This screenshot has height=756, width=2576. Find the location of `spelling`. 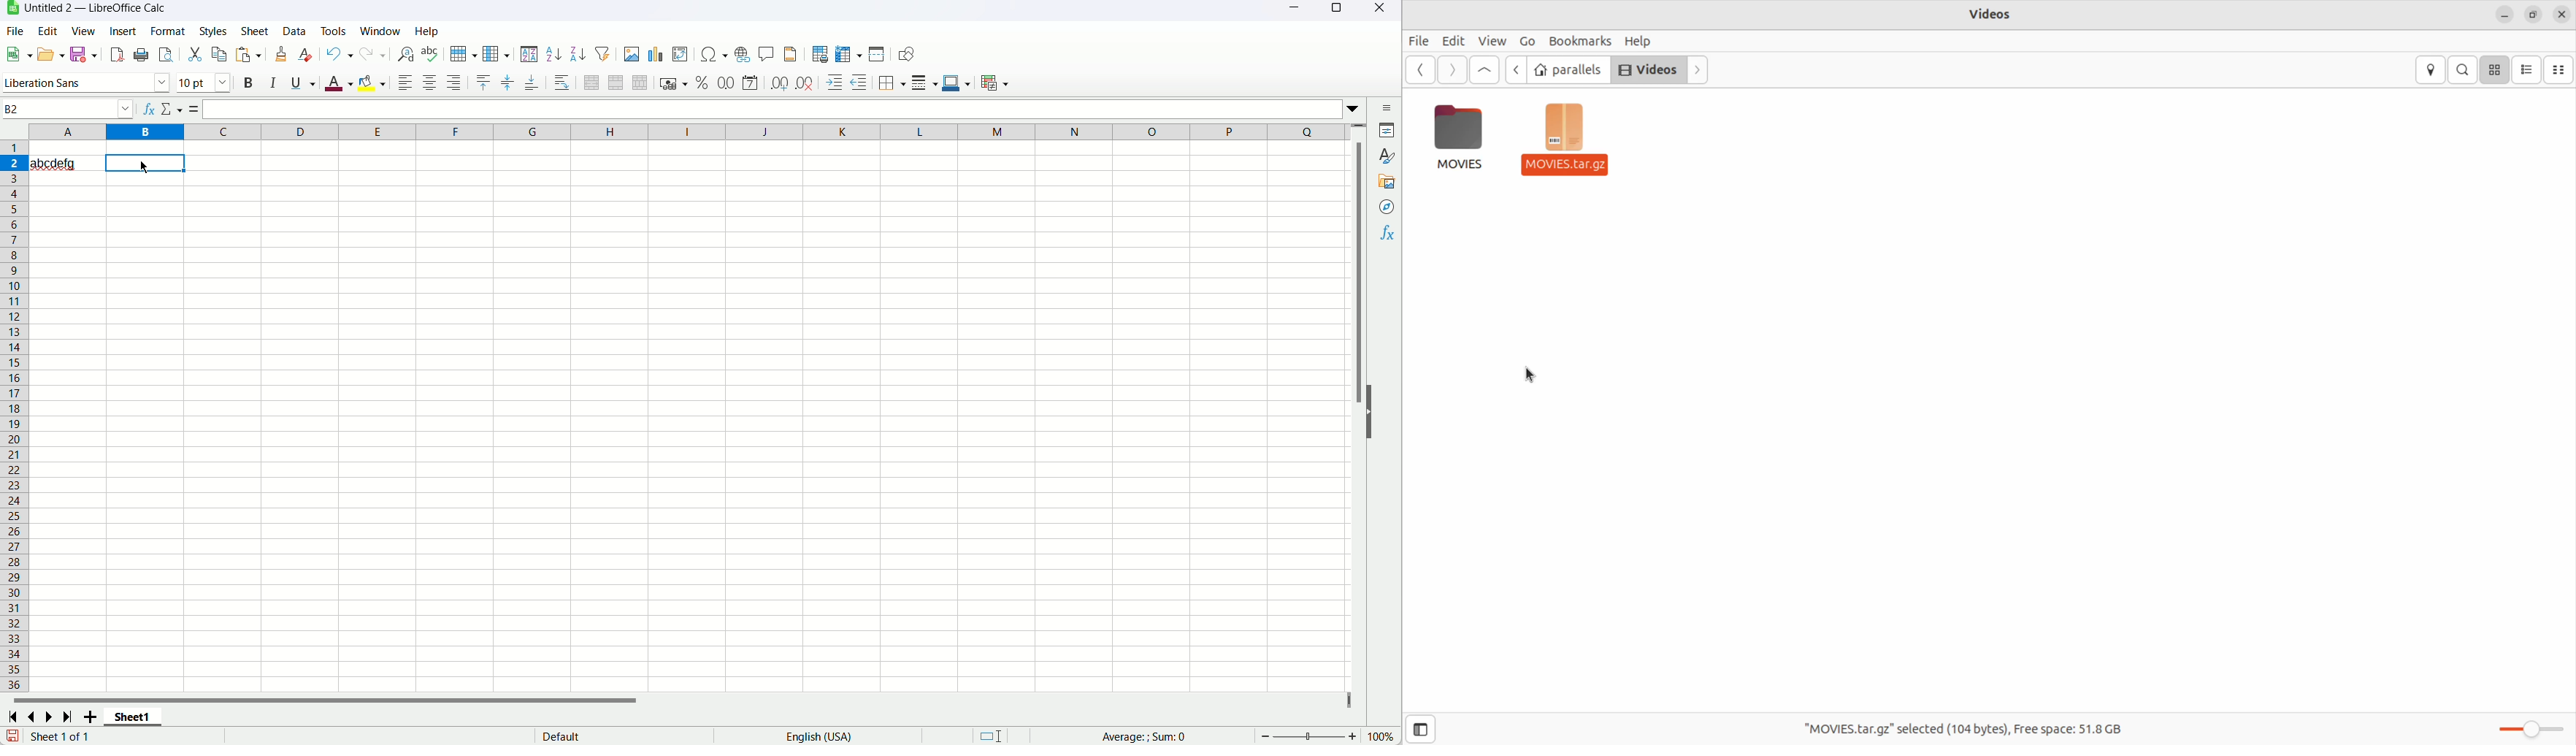

spelling is located at coordinates (429, 54).